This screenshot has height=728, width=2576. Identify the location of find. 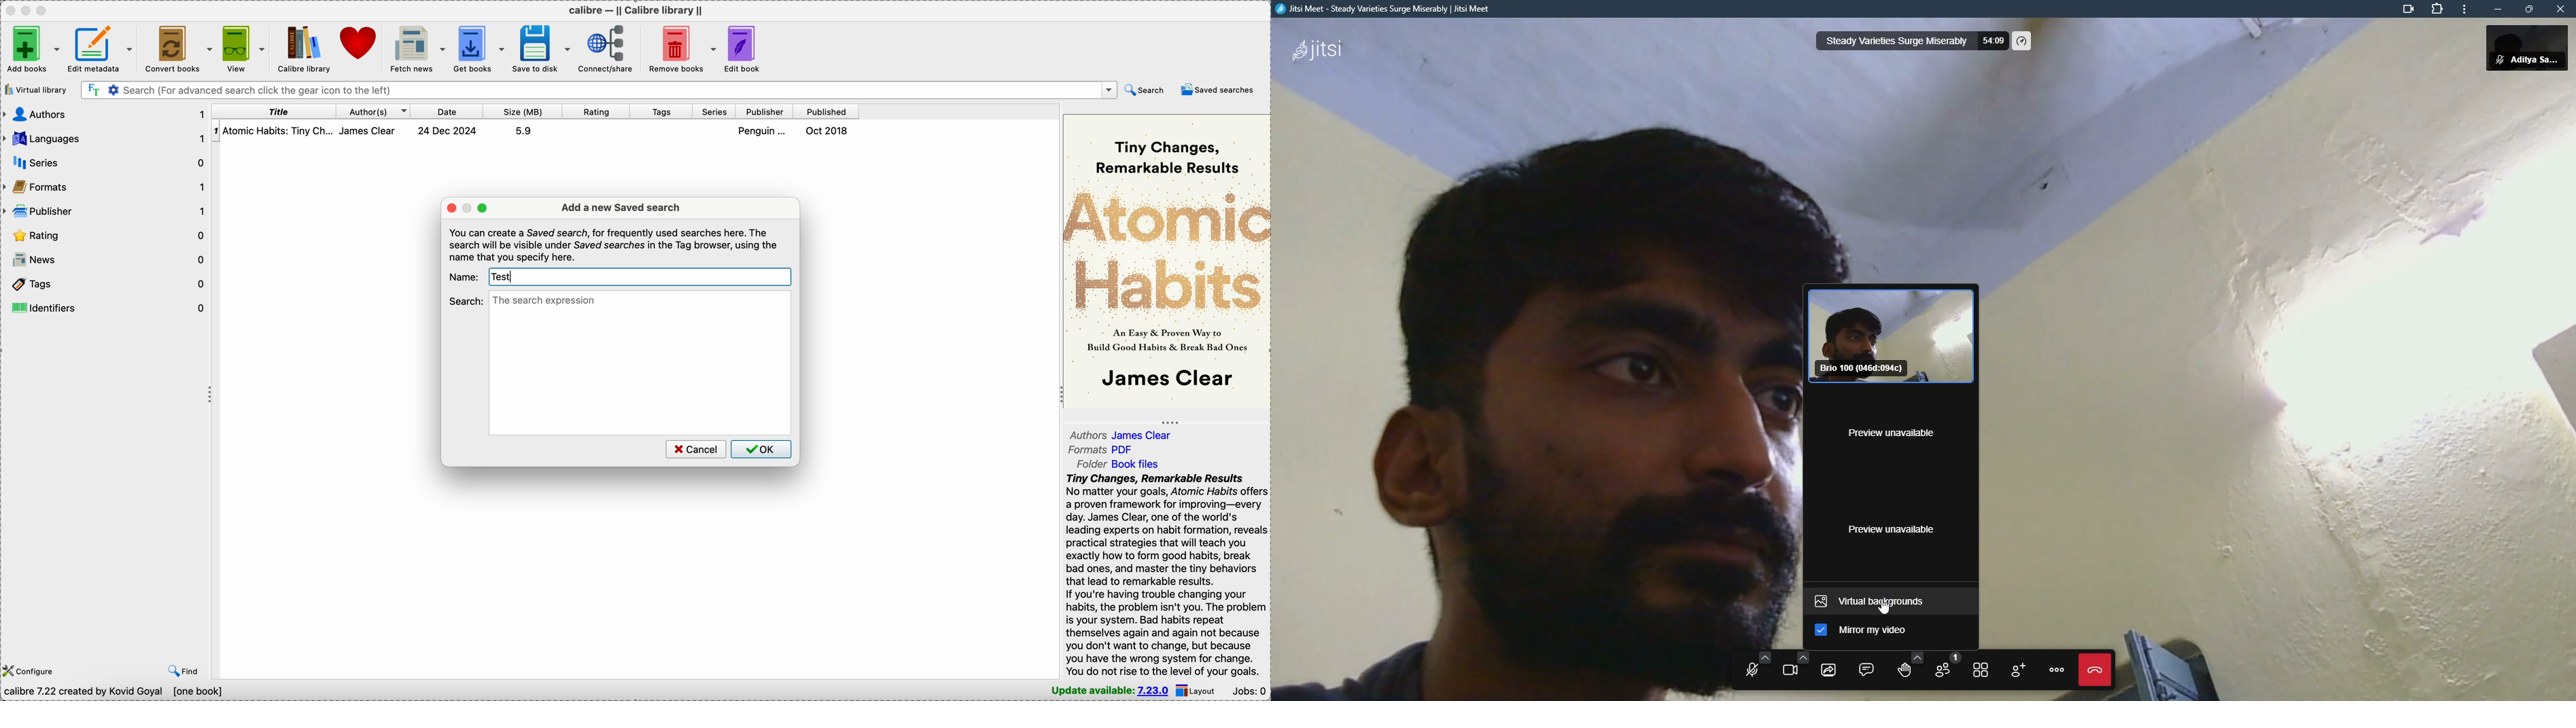
(184, 670).